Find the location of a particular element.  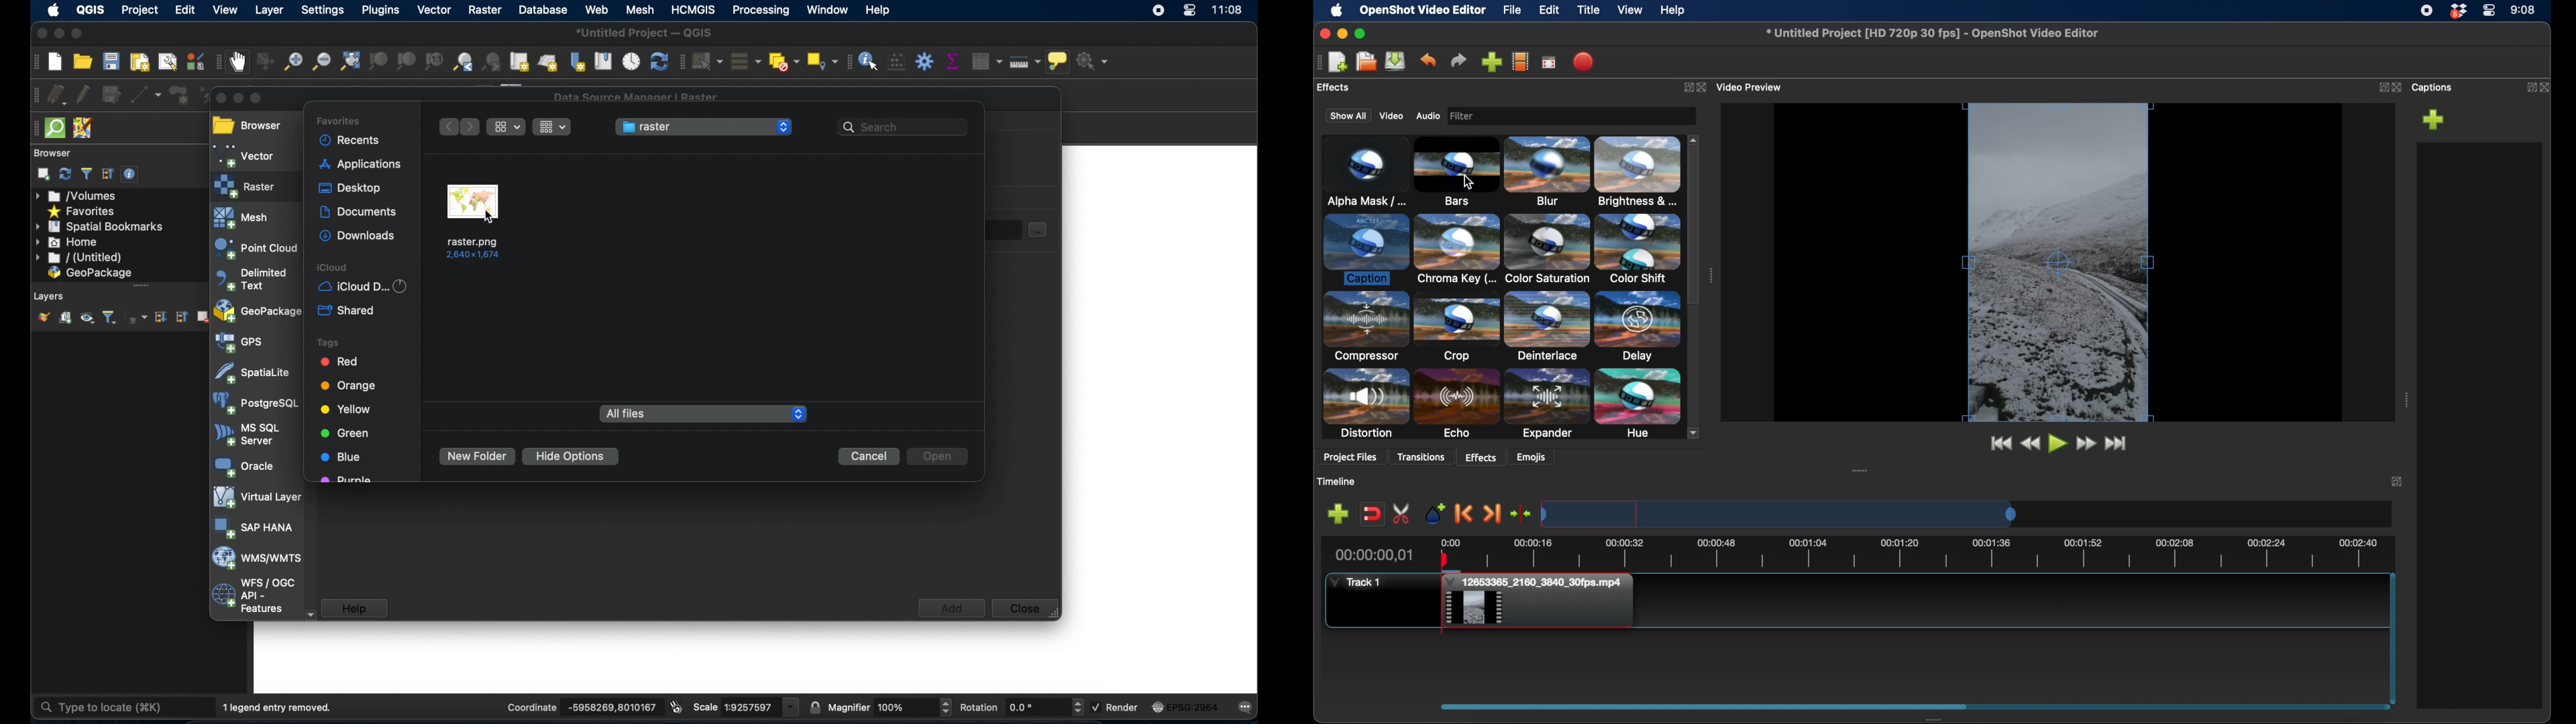

toggle extents and mouse position display is located at coordinates (678, 706).